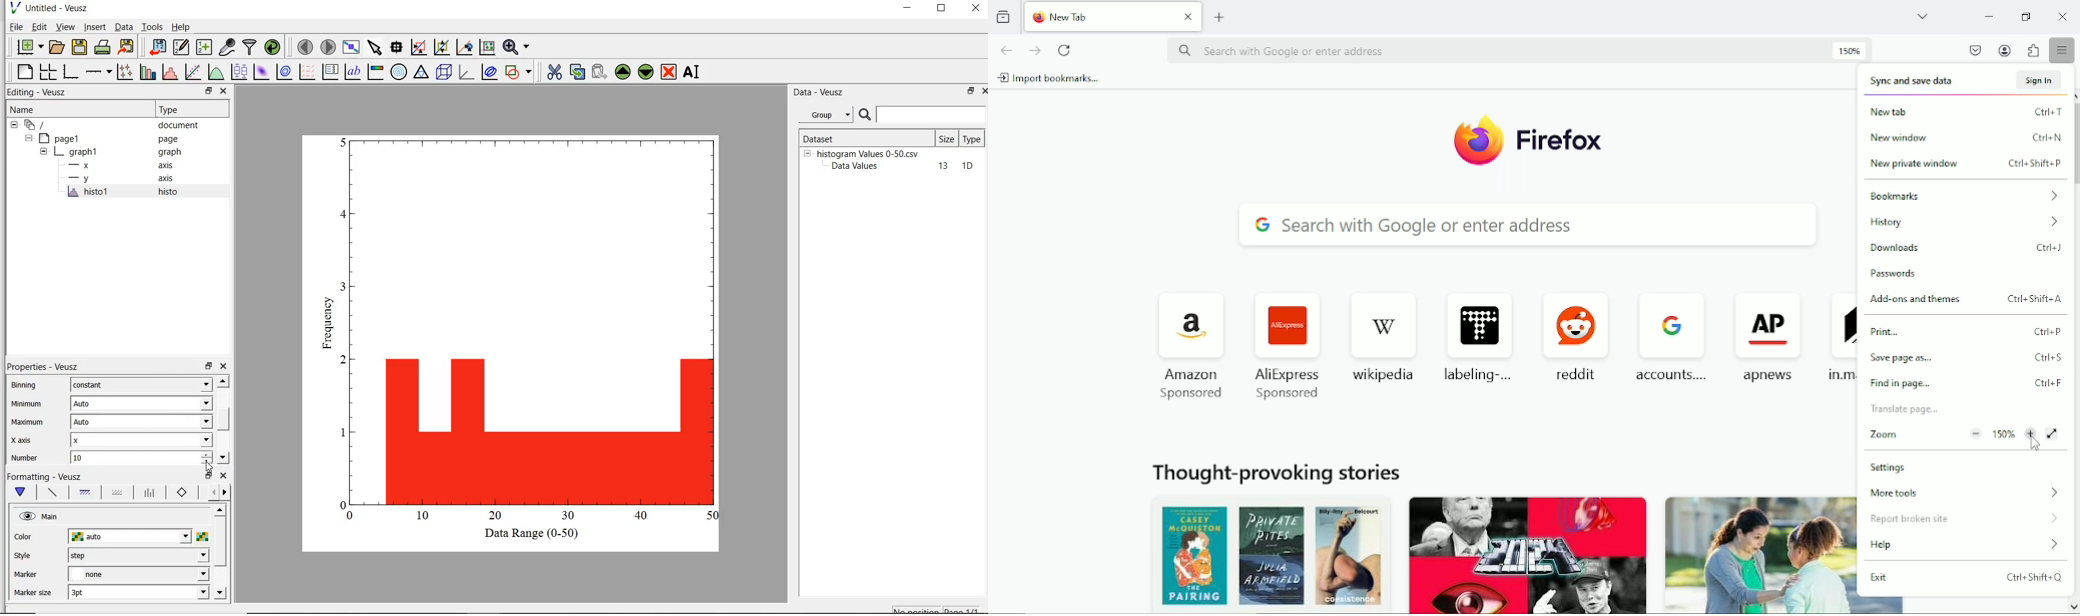 This screenshot has width=2100, height=616. I want to click on Zoom, so click(1910, 437).